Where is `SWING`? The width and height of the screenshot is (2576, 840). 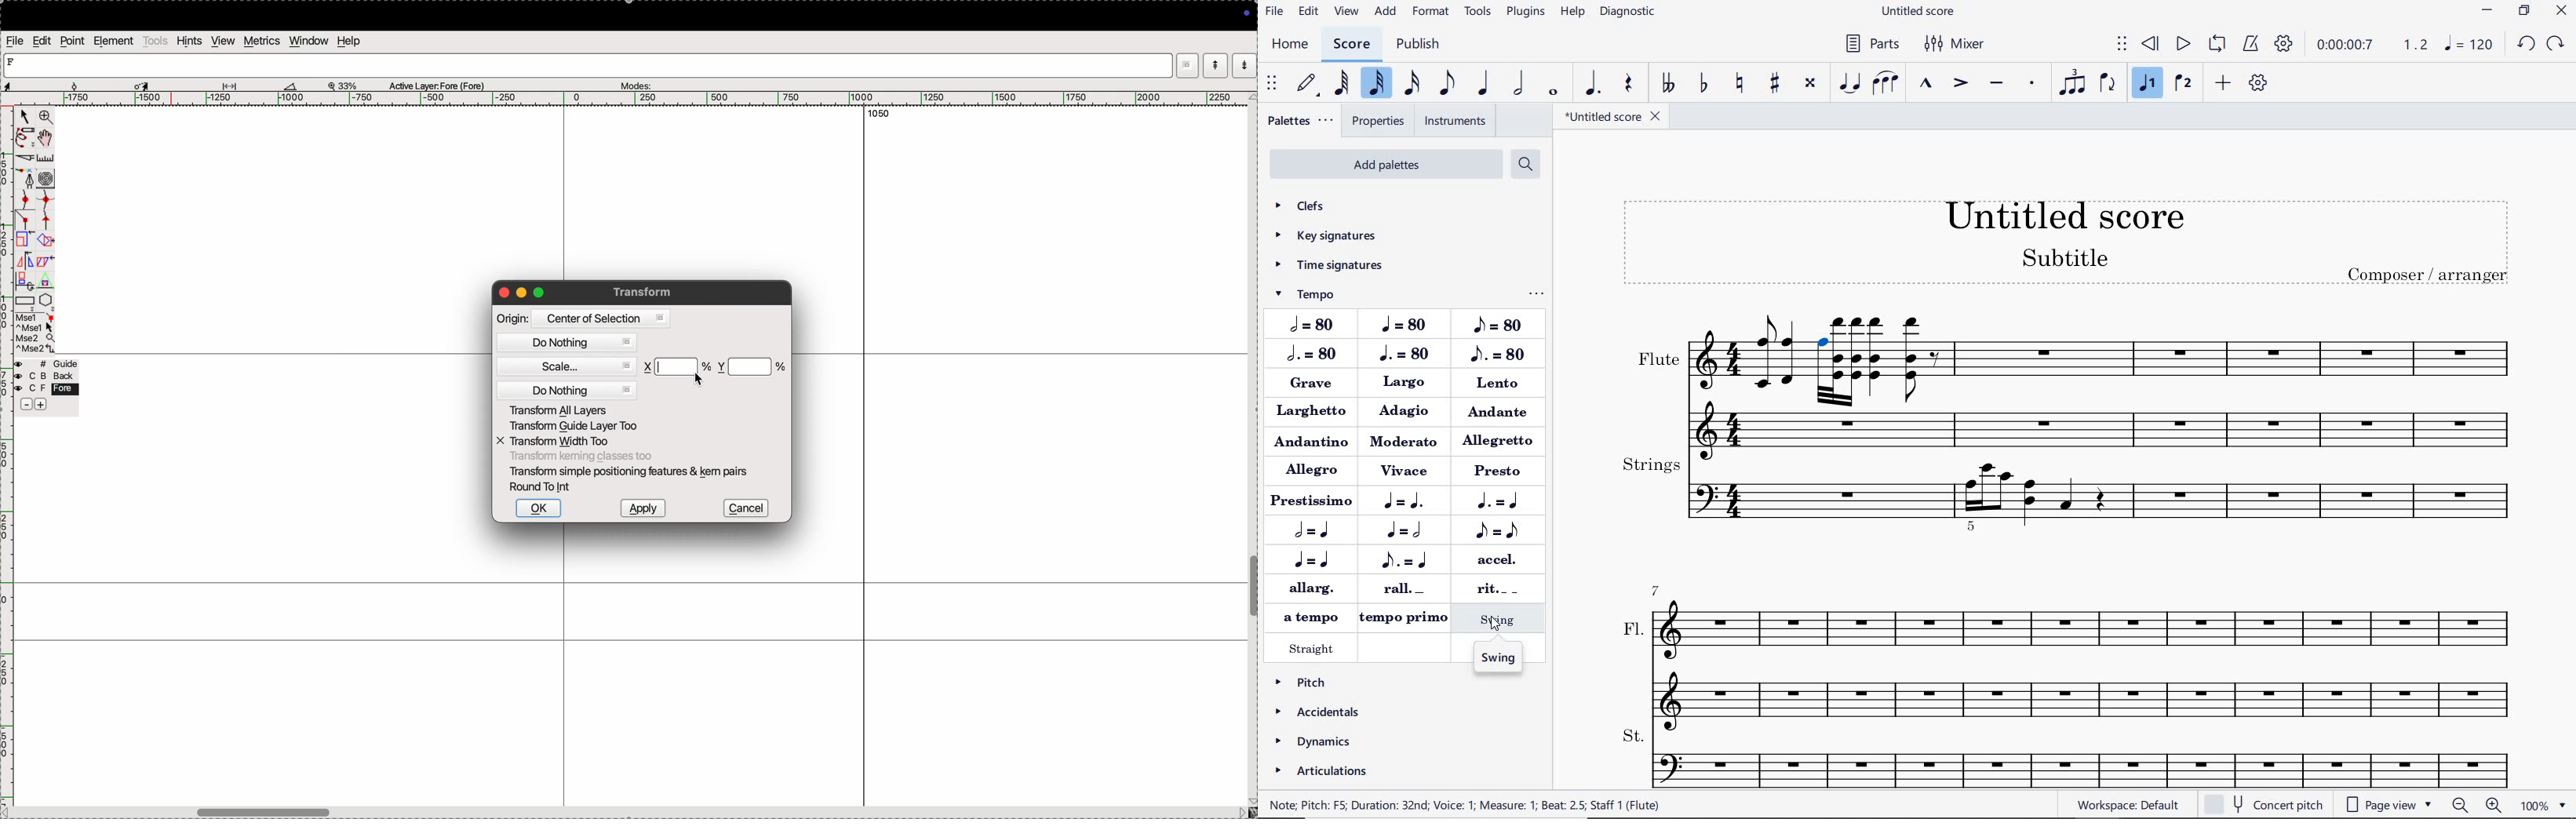
SWING is located at coordinates (1499, 620).